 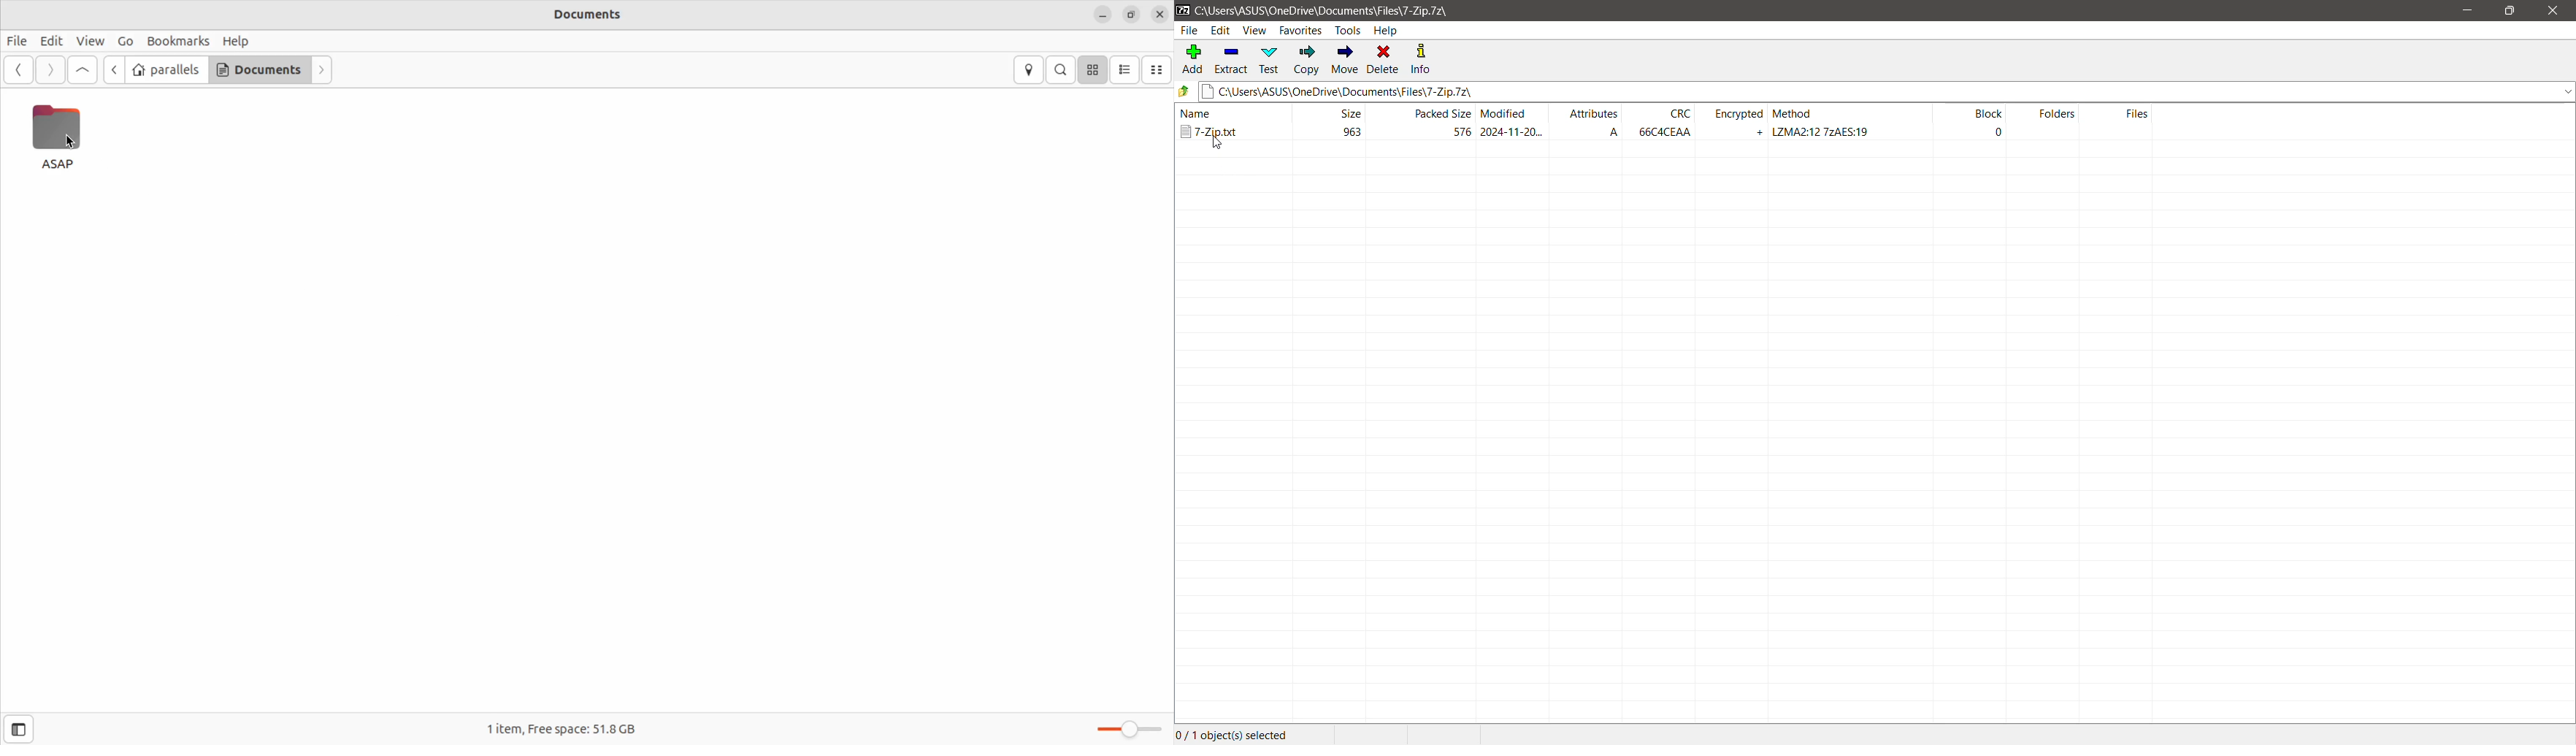 What do you see at coordinates (1184, 91) in the screenshot?
I see `Move Up one level` at bounding box center [1184, 91].